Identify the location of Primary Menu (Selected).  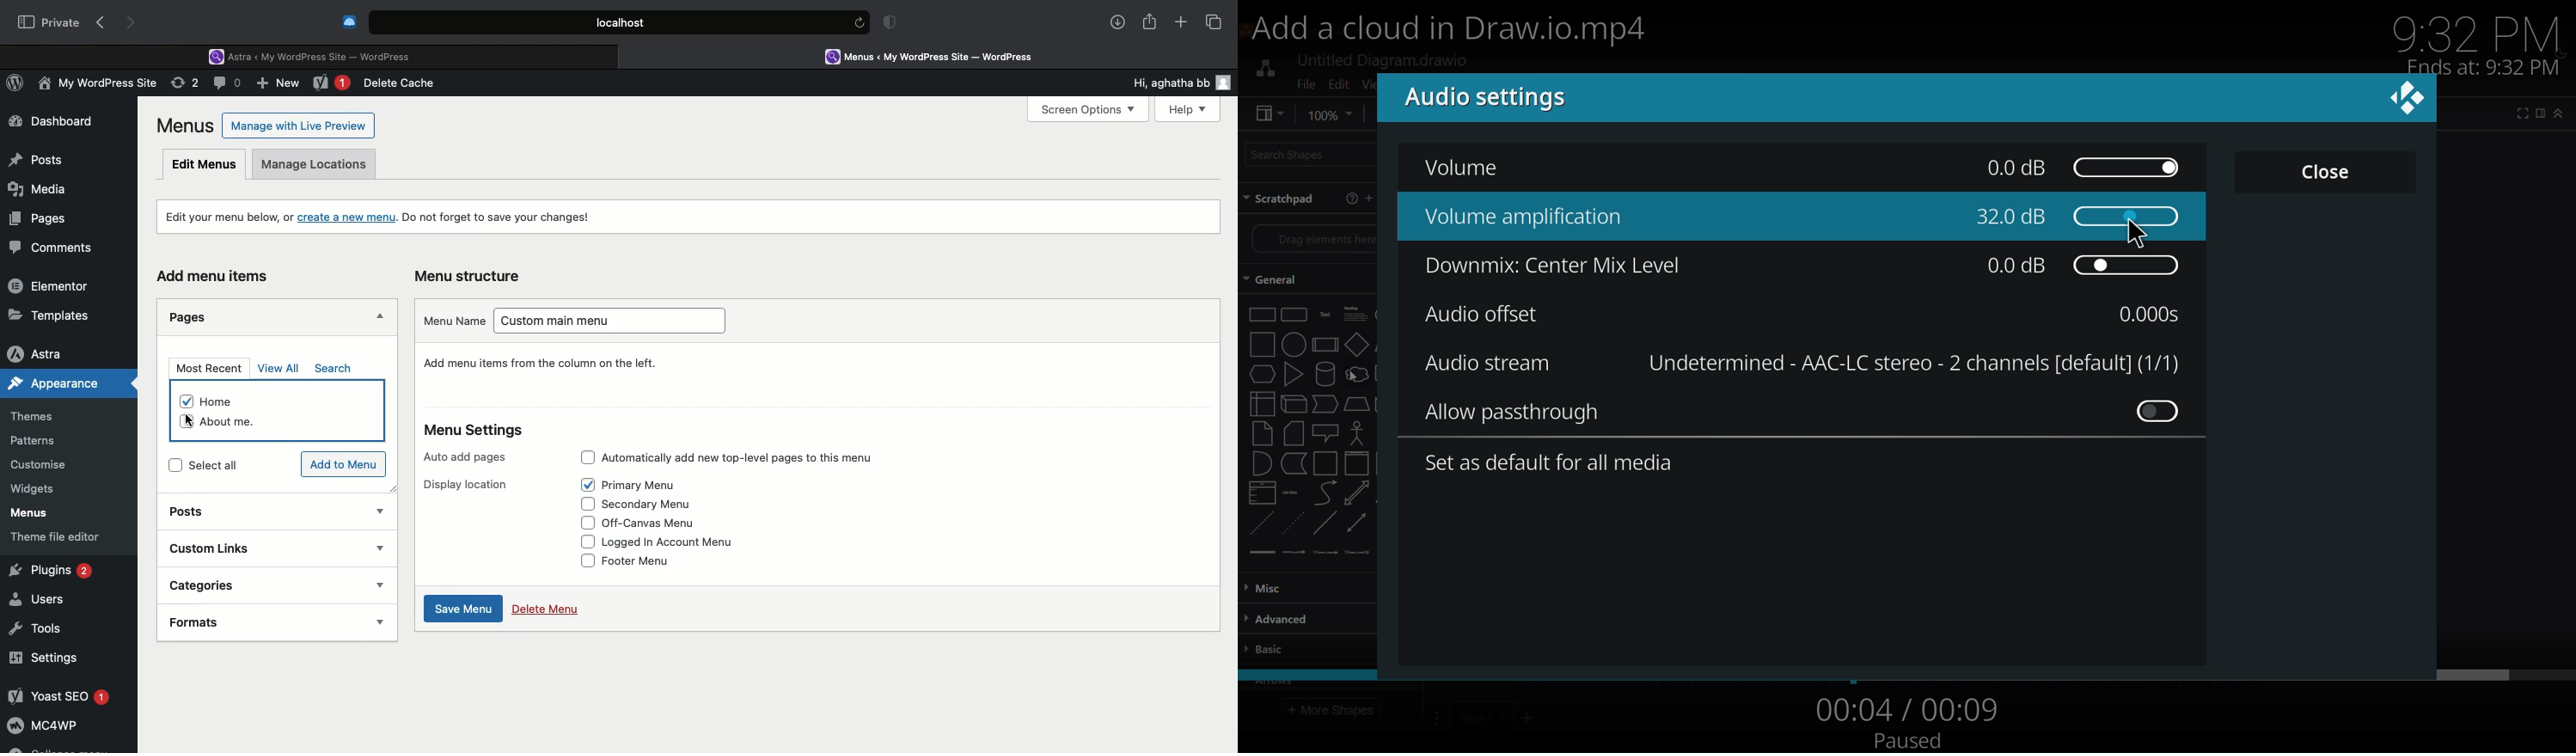
(652, 484).